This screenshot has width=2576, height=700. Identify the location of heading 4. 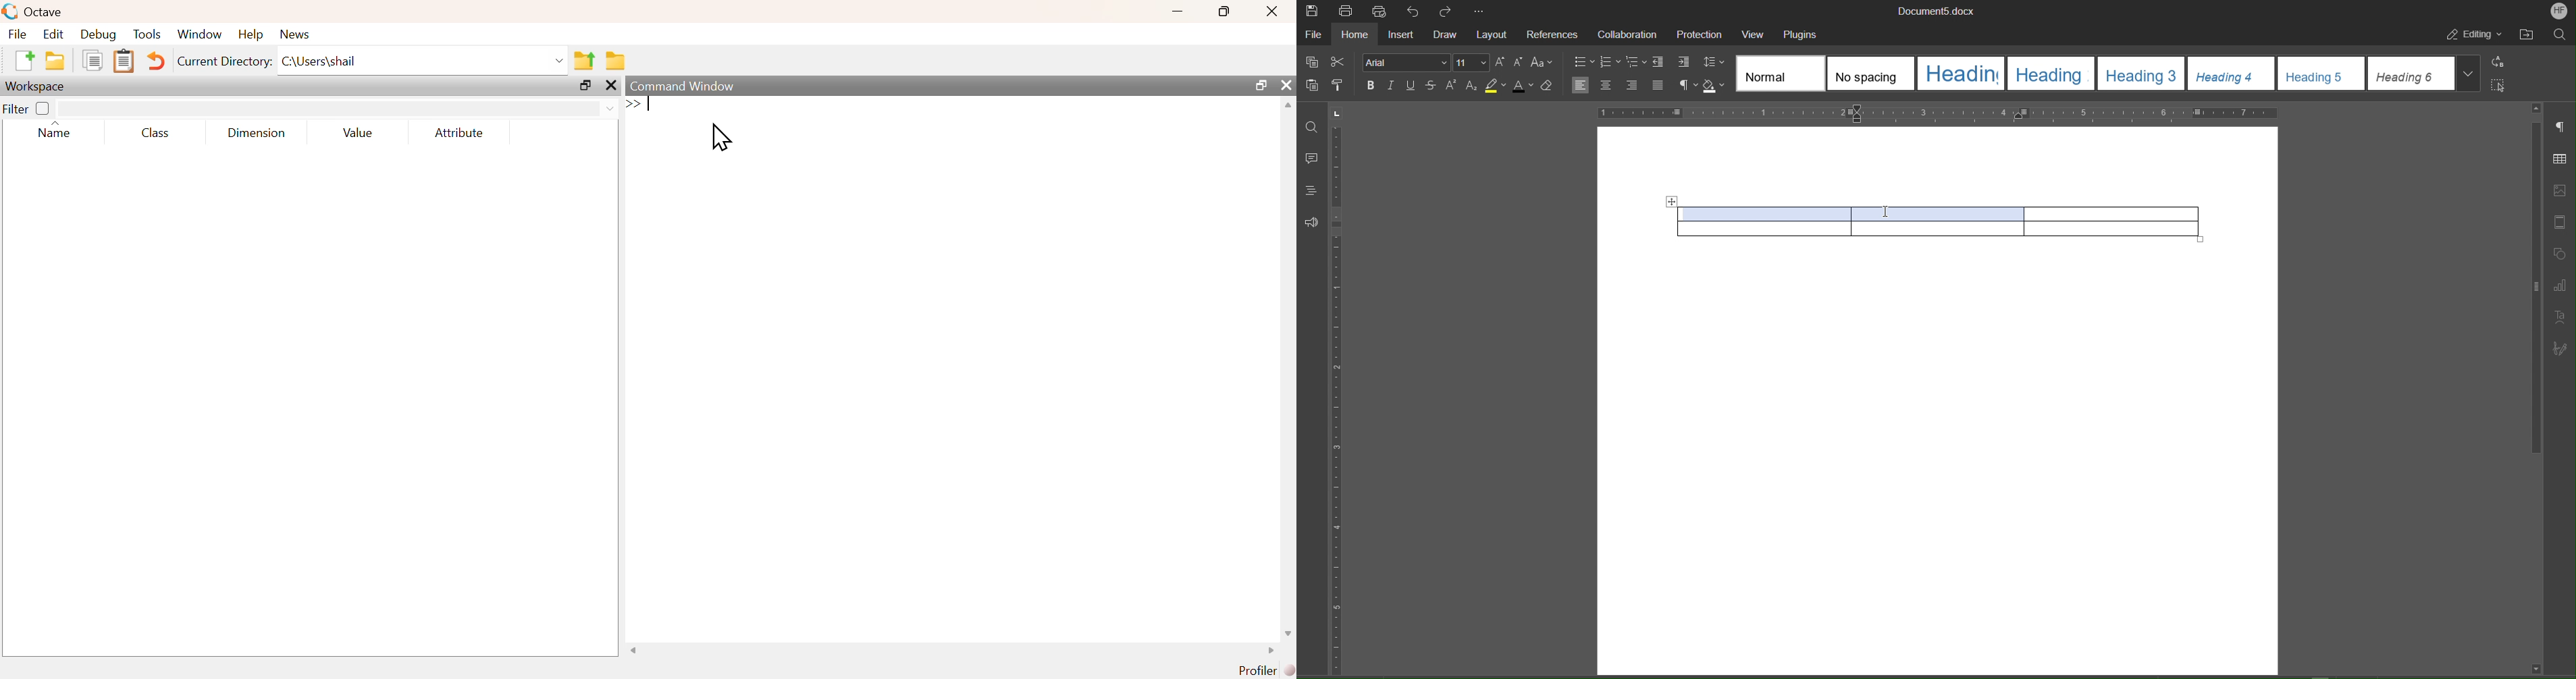
(2232, 73).